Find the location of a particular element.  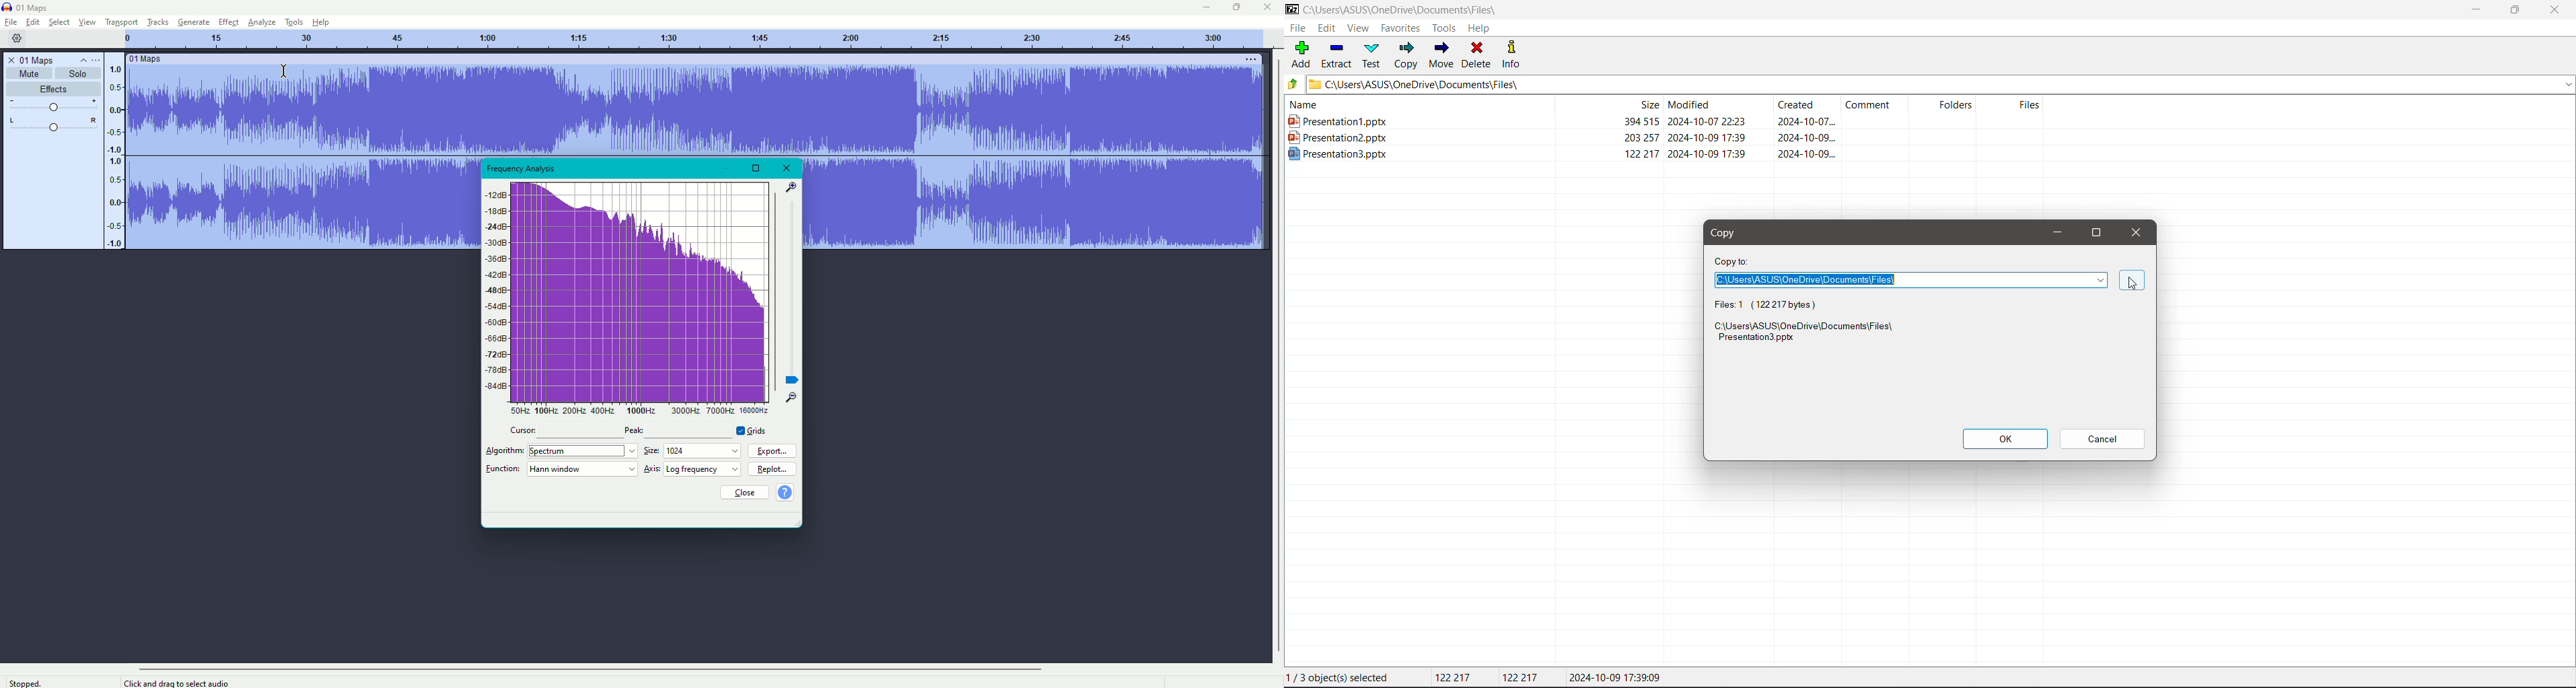

Close is located at coordinates (1269, 7).